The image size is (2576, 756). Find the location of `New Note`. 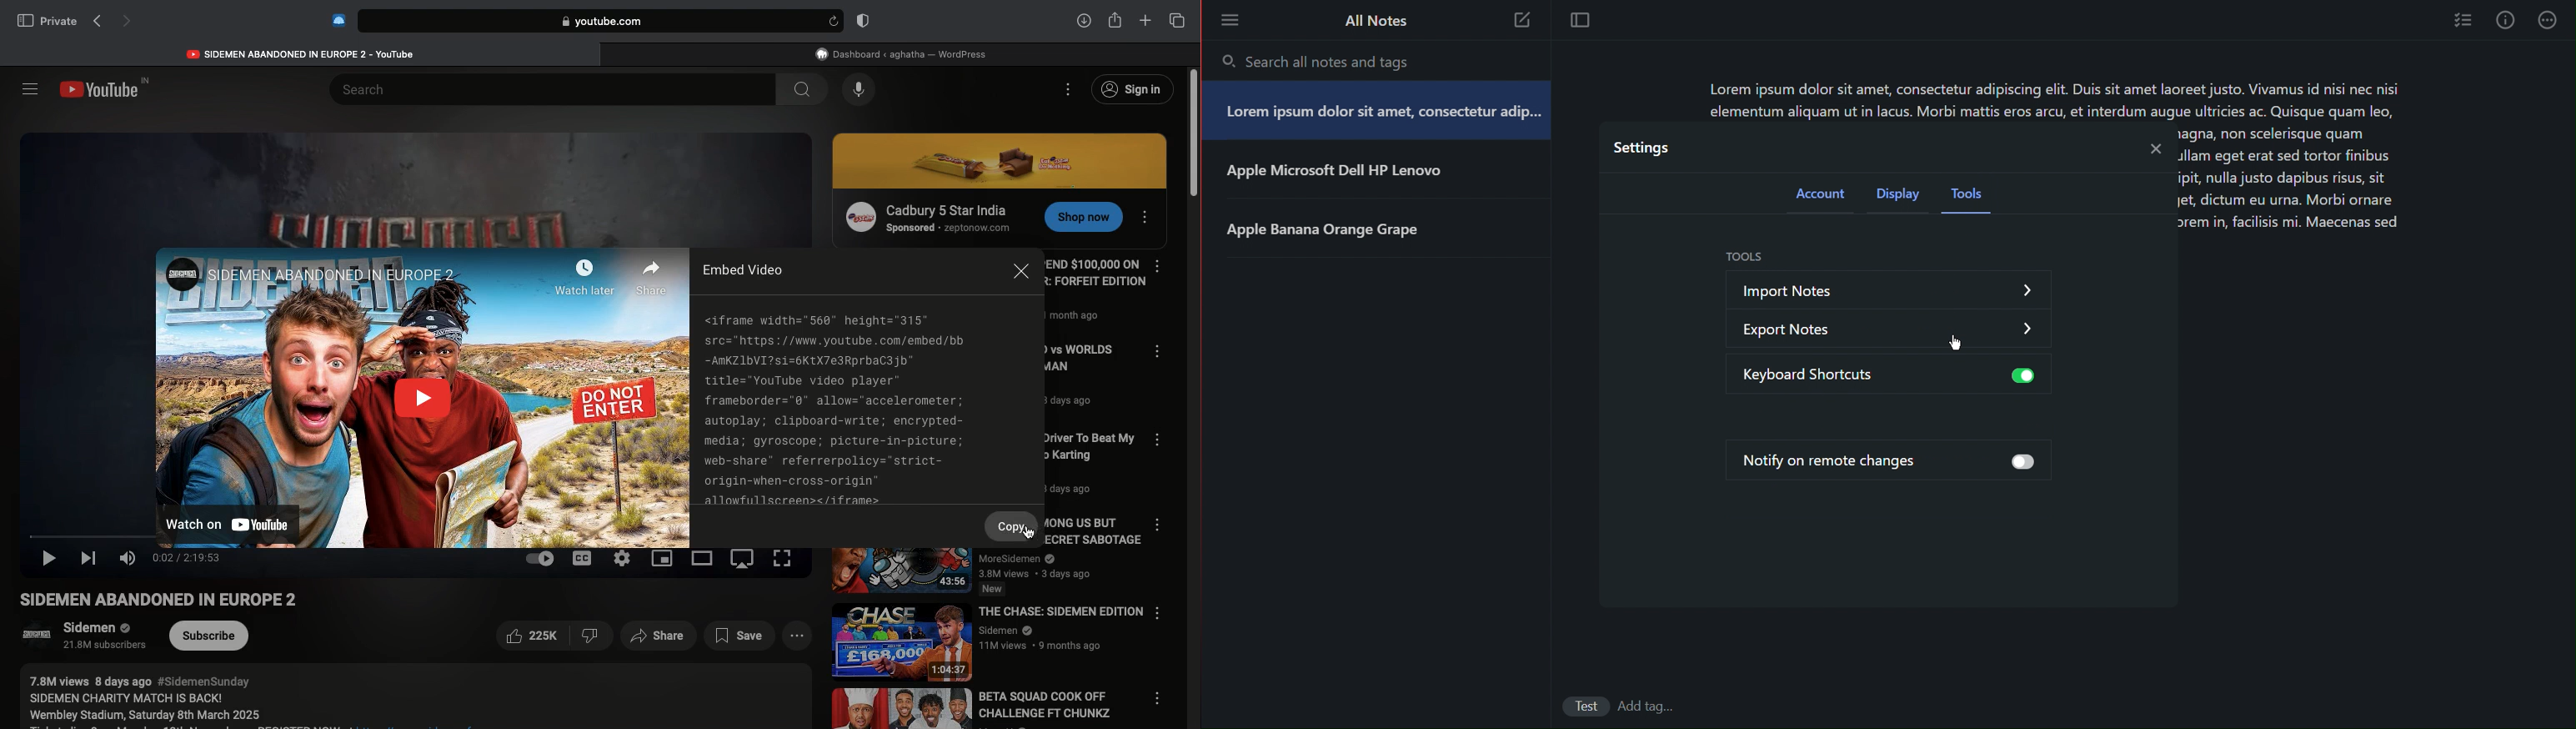

New Note is located at coordinates (1524, 21).